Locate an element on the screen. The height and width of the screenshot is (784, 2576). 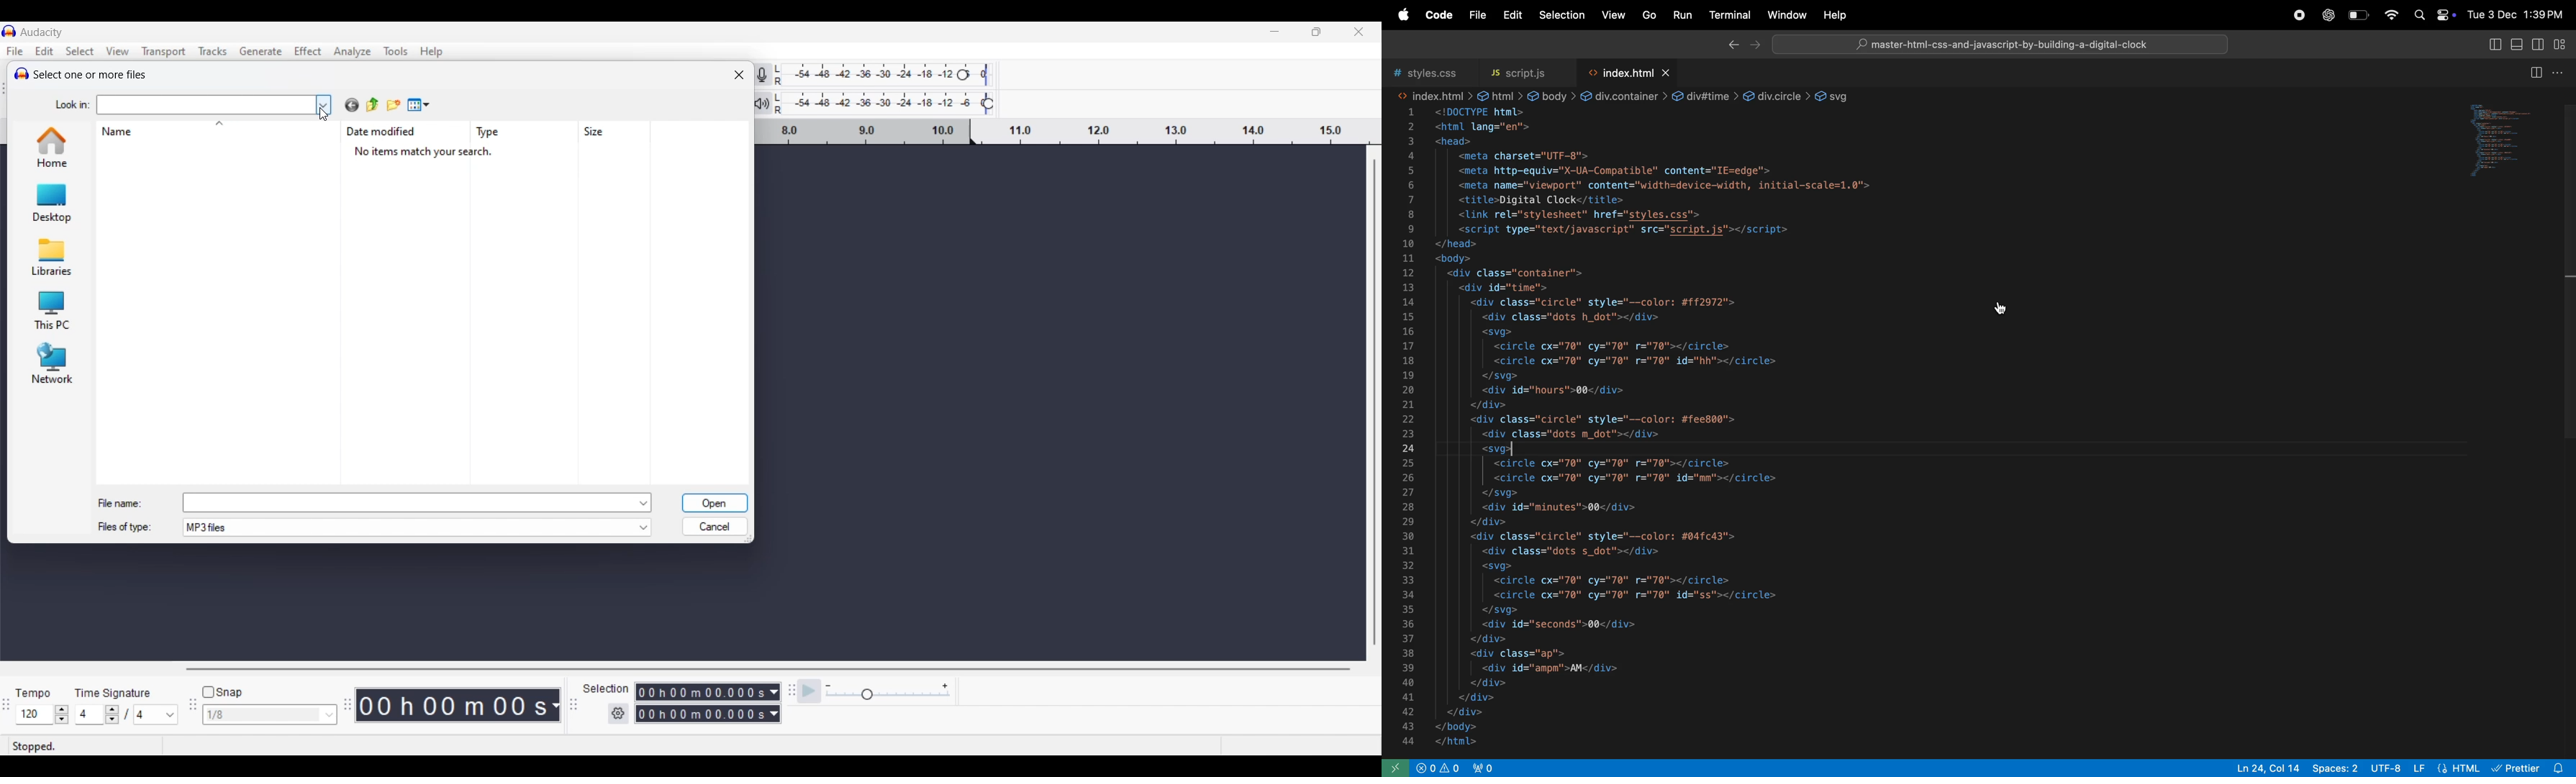
date and time is located at coordinates (2518, 15).